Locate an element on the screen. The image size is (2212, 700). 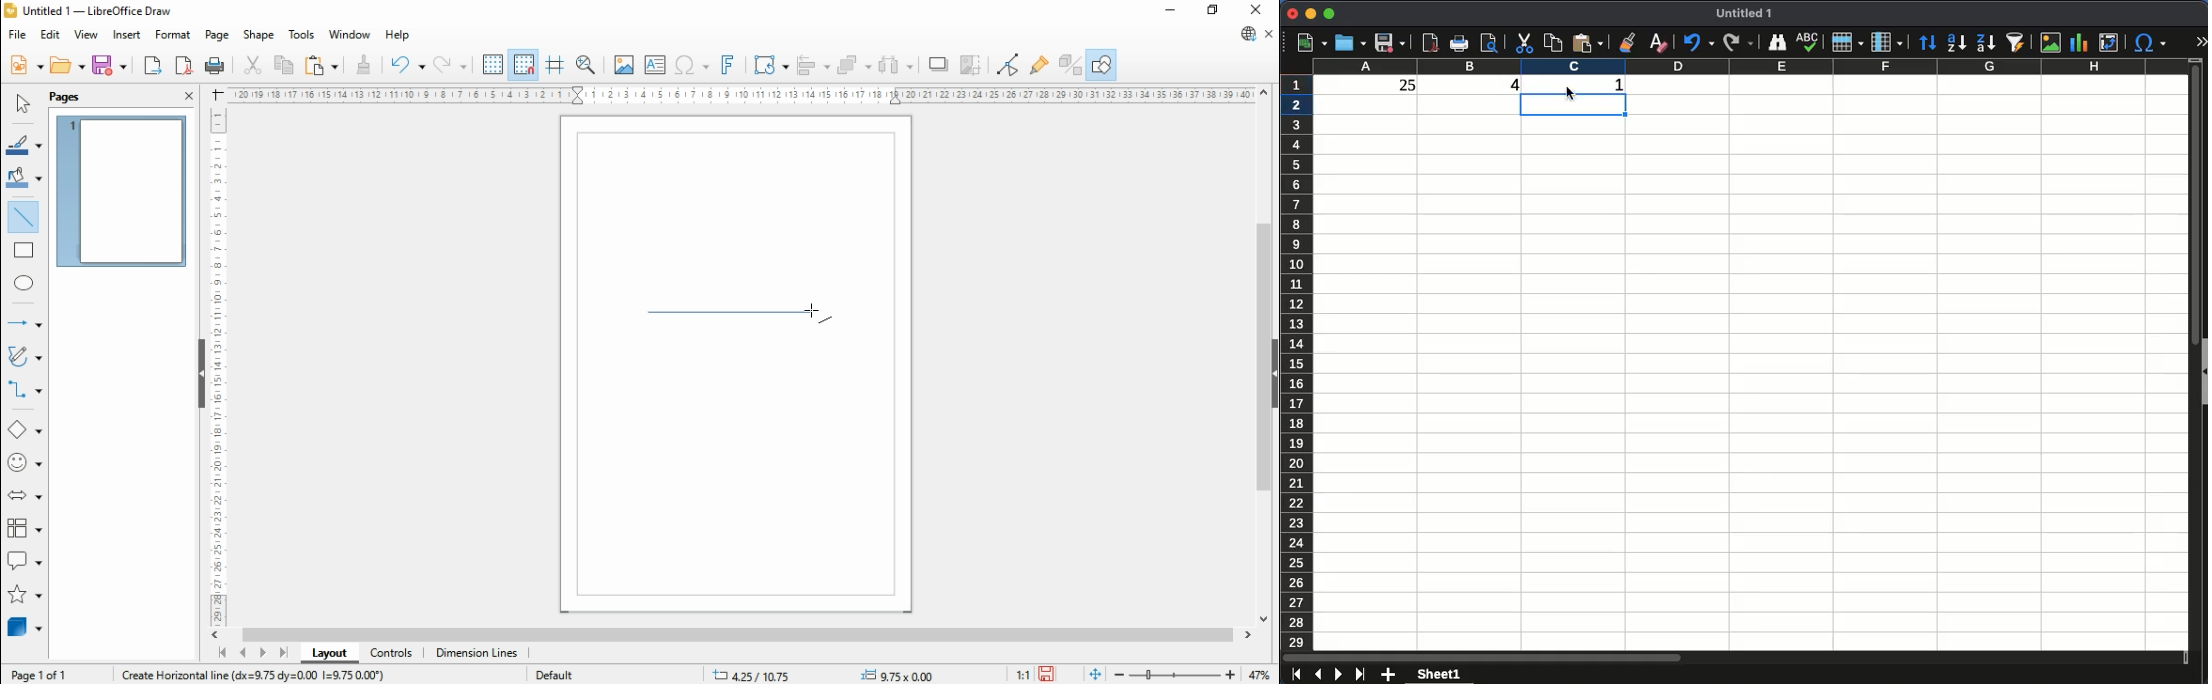
zoom slider is located at coordinates (1173, 675).